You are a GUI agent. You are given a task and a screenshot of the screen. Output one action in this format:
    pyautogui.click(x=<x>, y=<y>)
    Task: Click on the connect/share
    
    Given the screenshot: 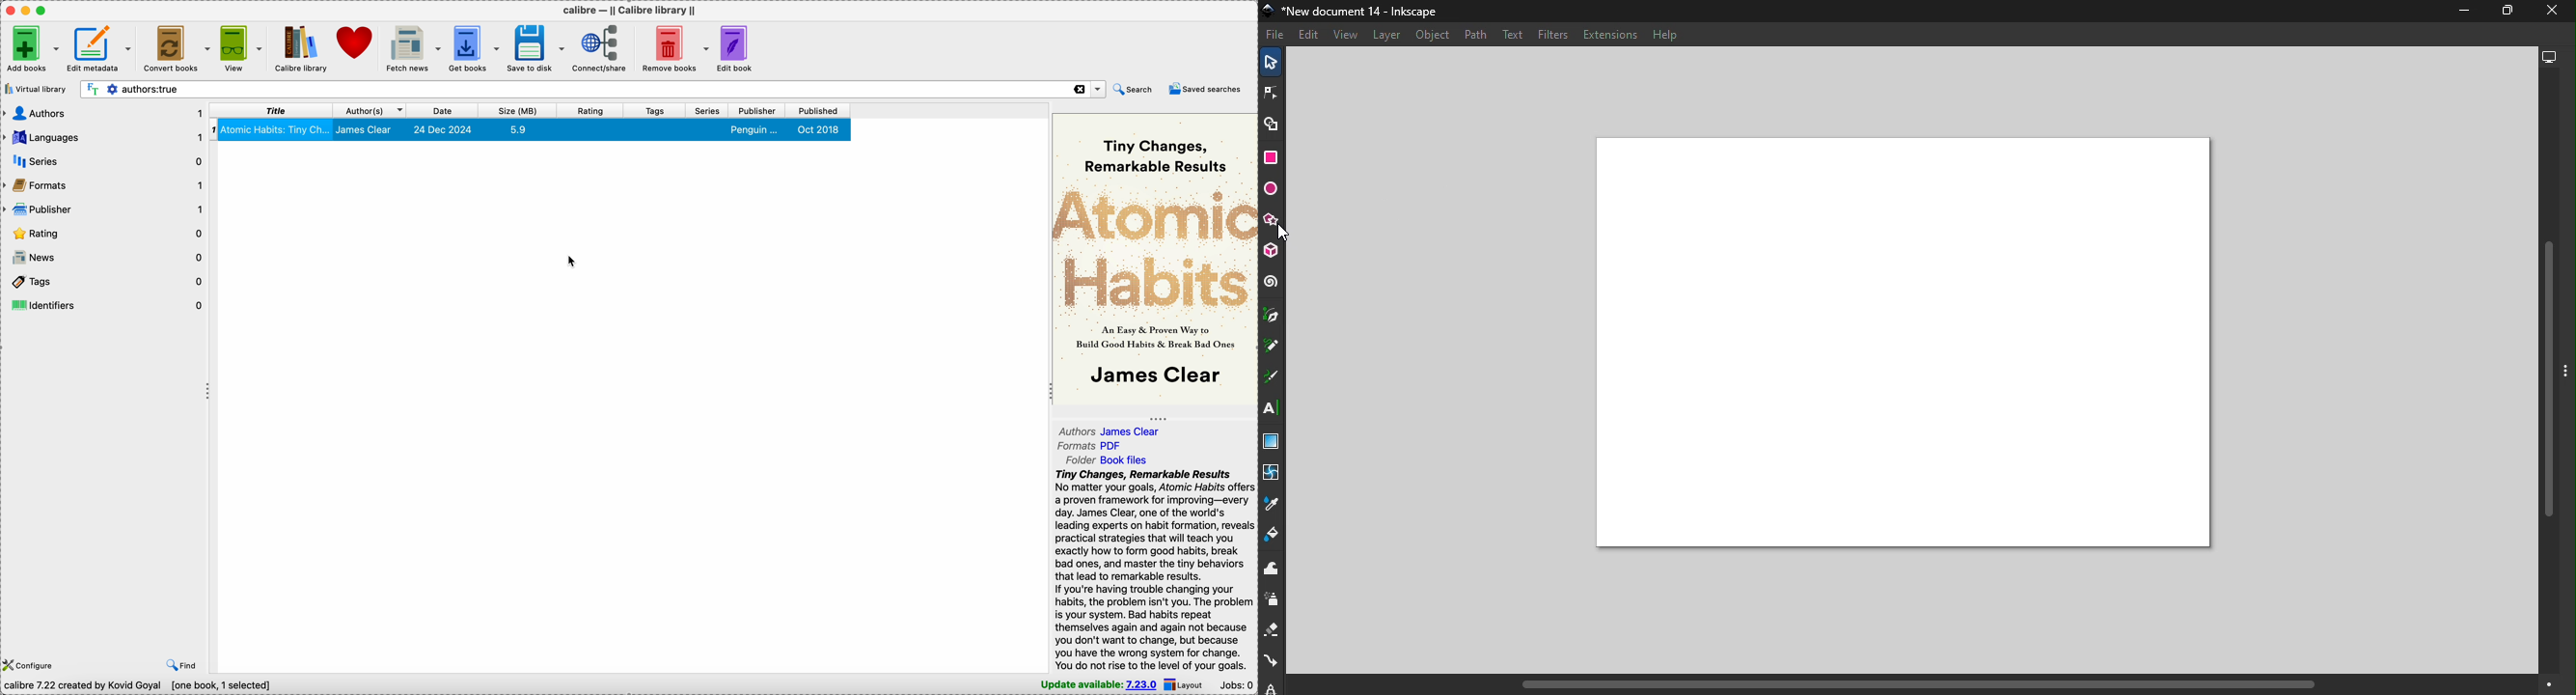 What is the action you would take?
    pyautogui.click(x=599, y=48)
    